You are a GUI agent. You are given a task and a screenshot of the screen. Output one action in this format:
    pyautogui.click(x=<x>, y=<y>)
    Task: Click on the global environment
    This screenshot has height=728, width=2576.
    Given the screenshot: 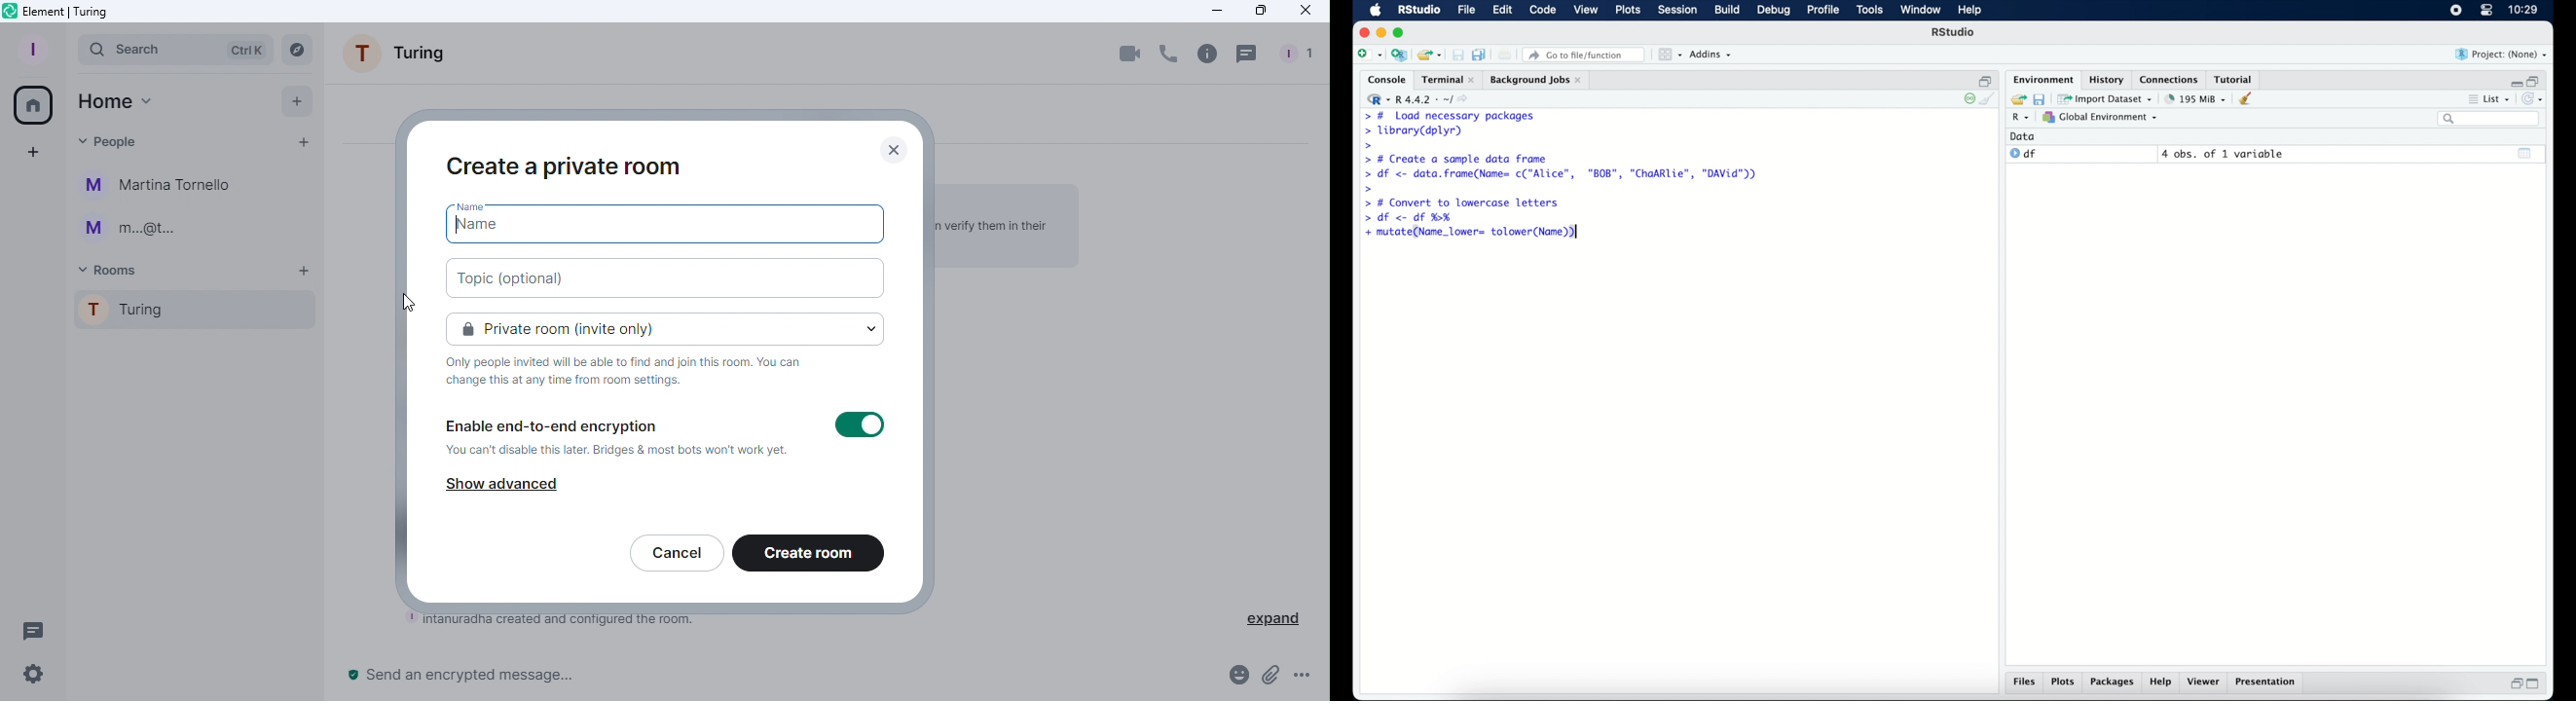 What is the action you would take?
    pyautogui.click(x=2100, y=117)
    